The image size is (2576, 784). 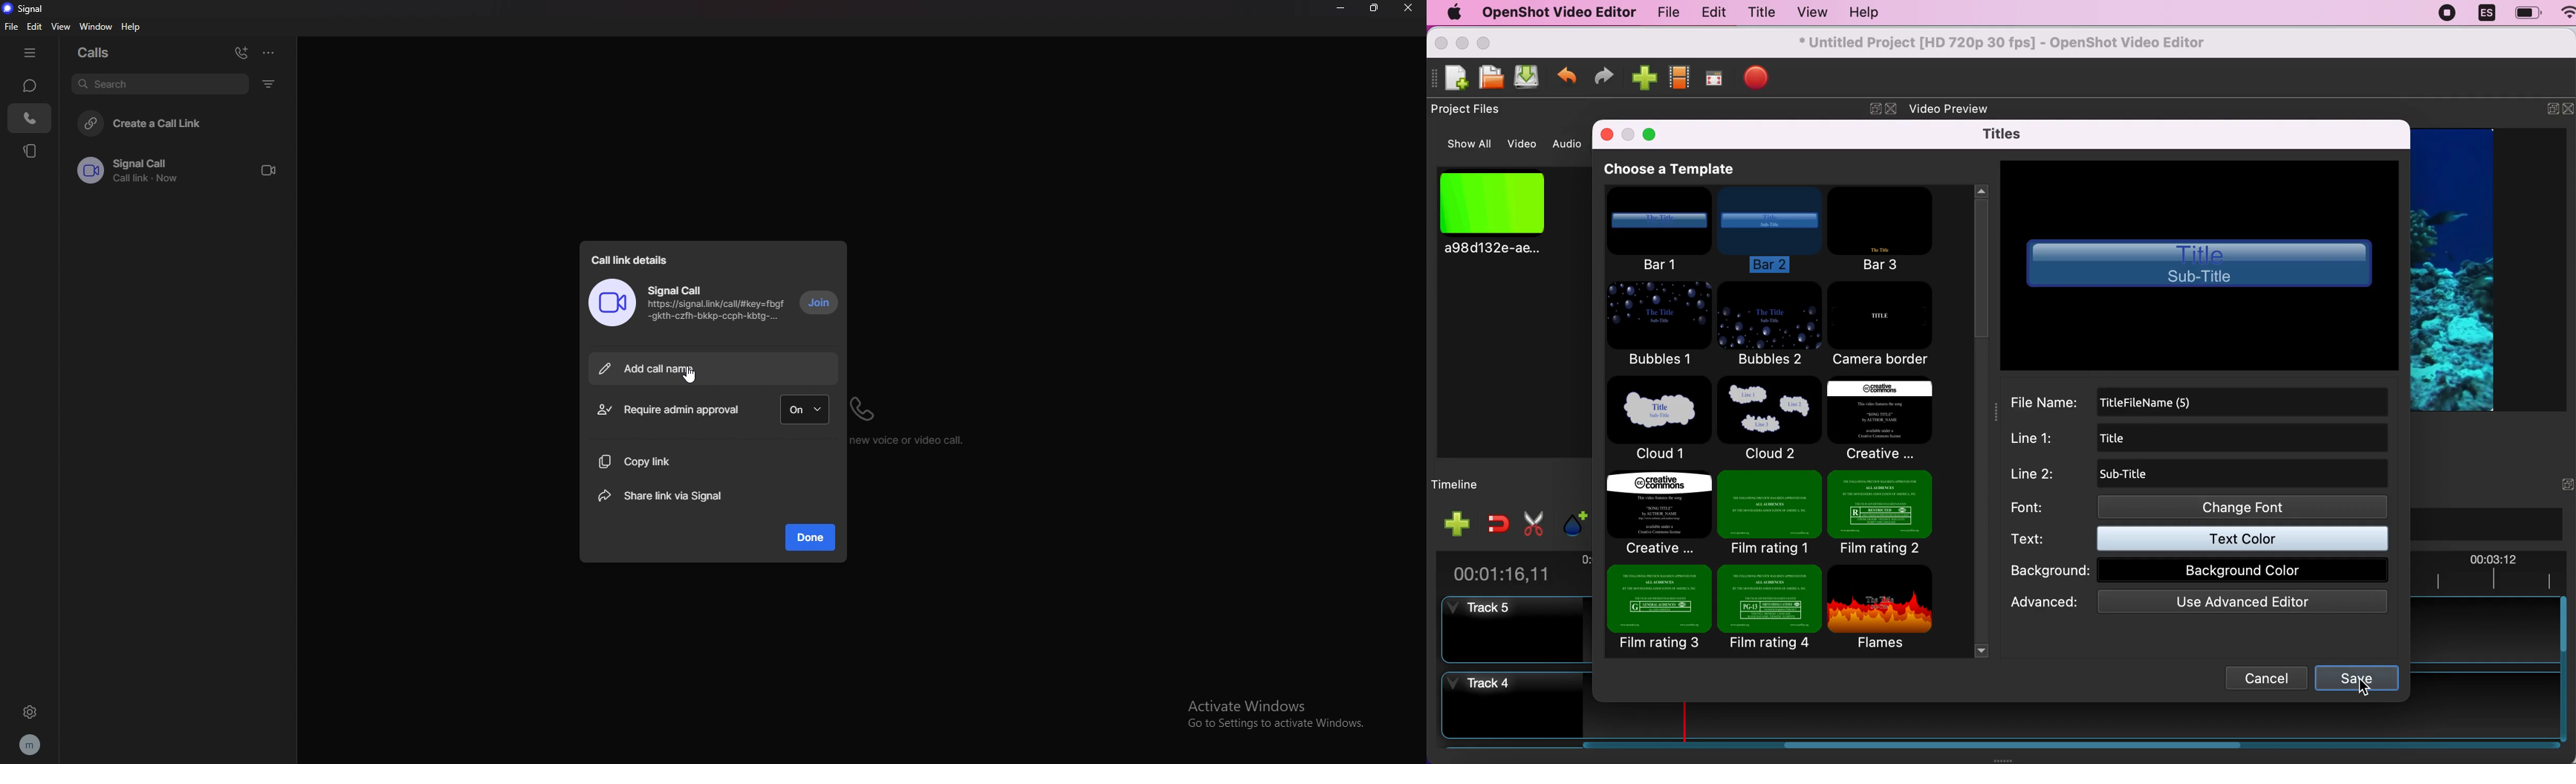 I want to click on file, so click(x=12, y=27).